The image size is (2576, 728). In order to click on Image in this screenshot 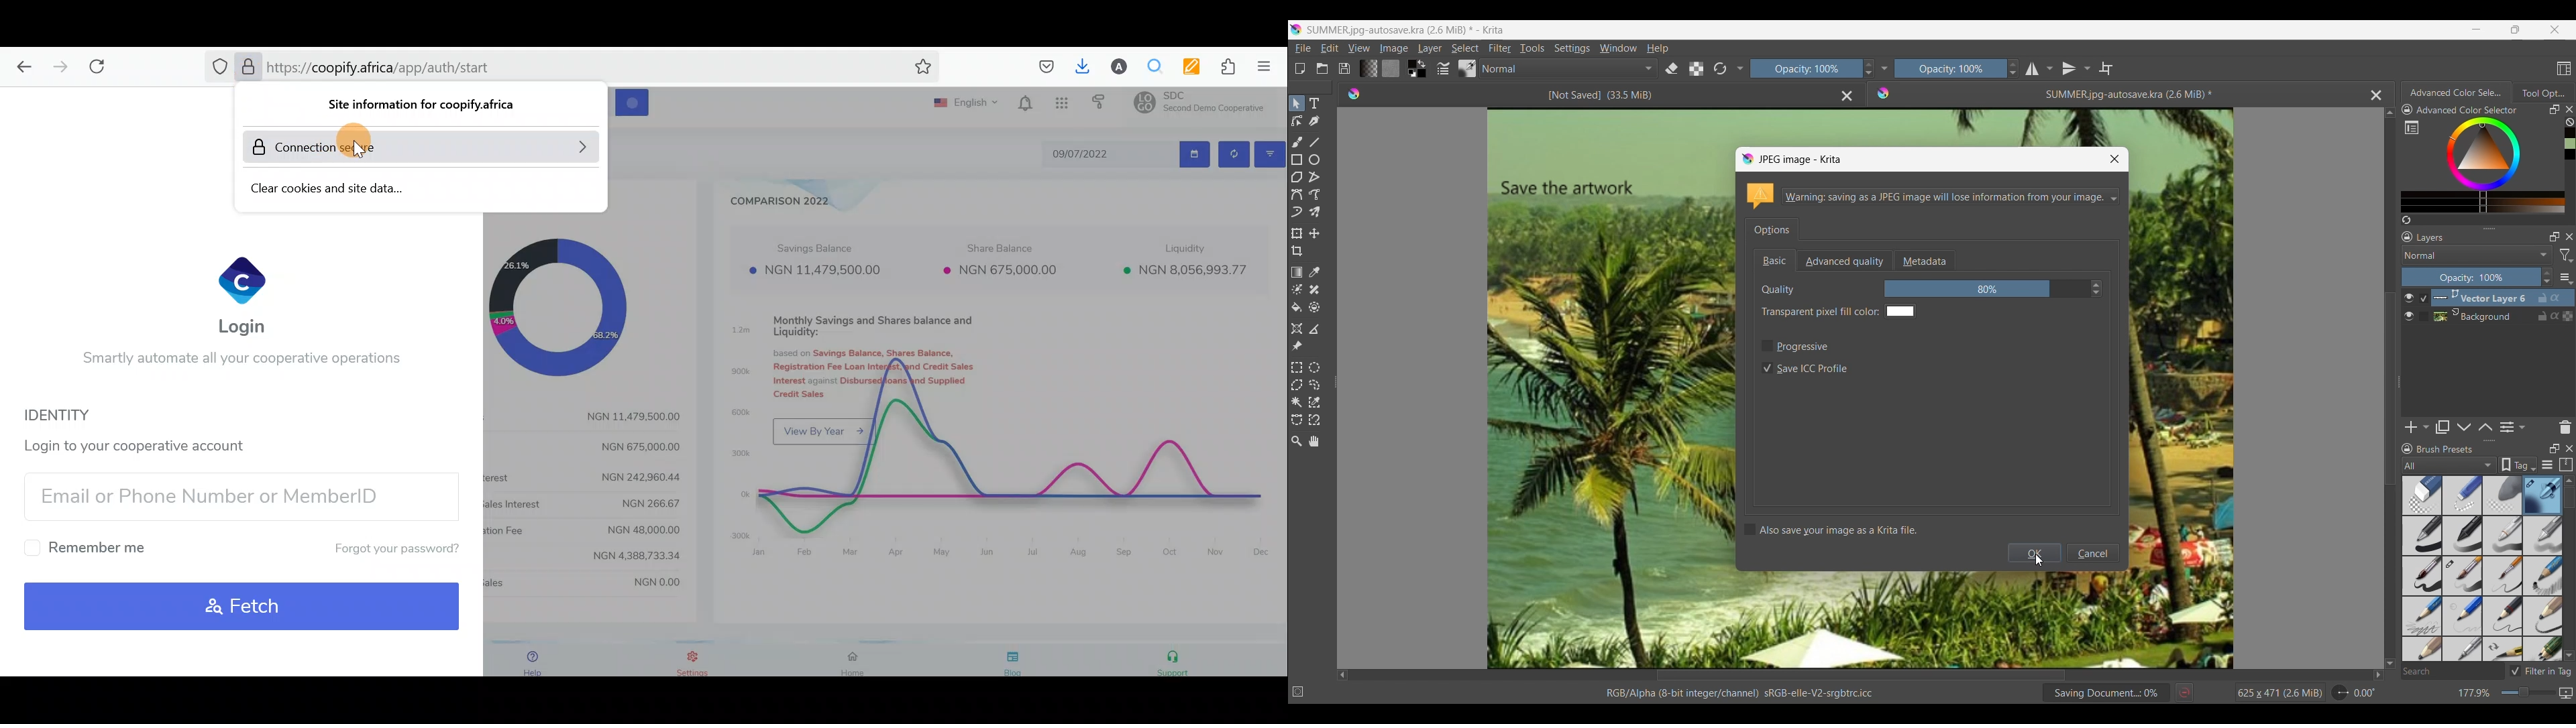, I will do `click(1394, 48)`.